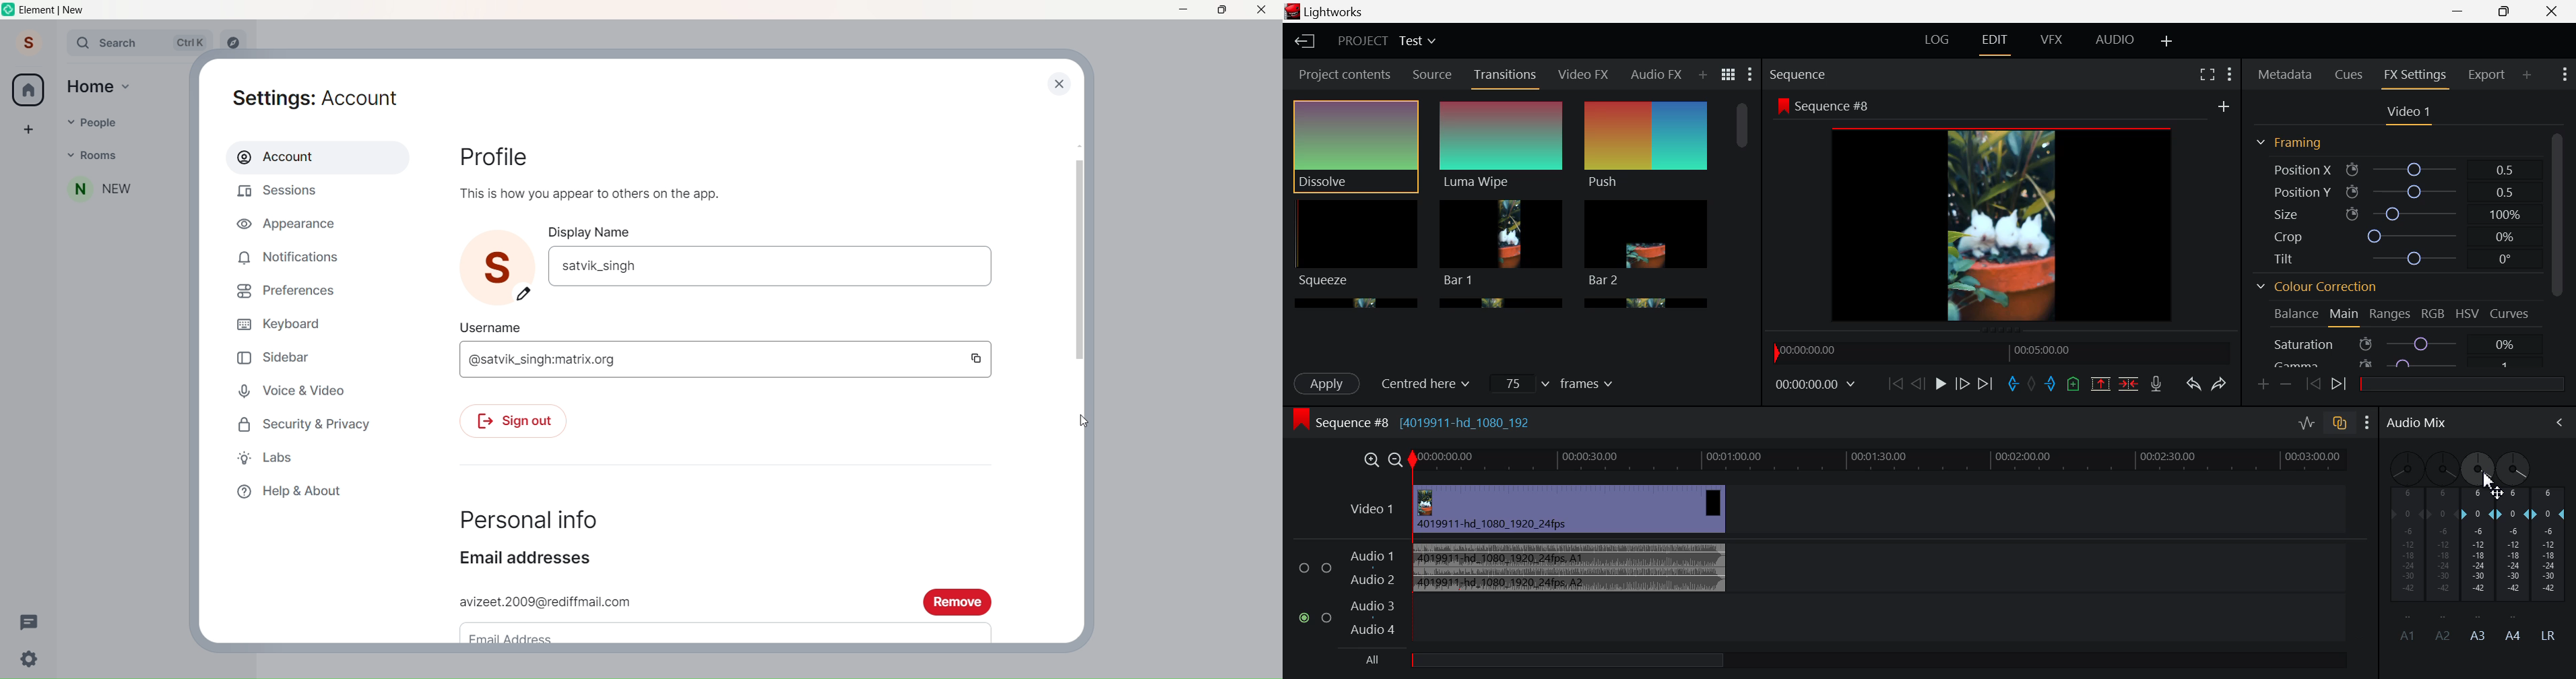 This screenshot has height=700, width=2576. What do you see at coordinates (1815, 387) in the screenshot?
I see `Frame Time` at bounding box center [1815, 387].